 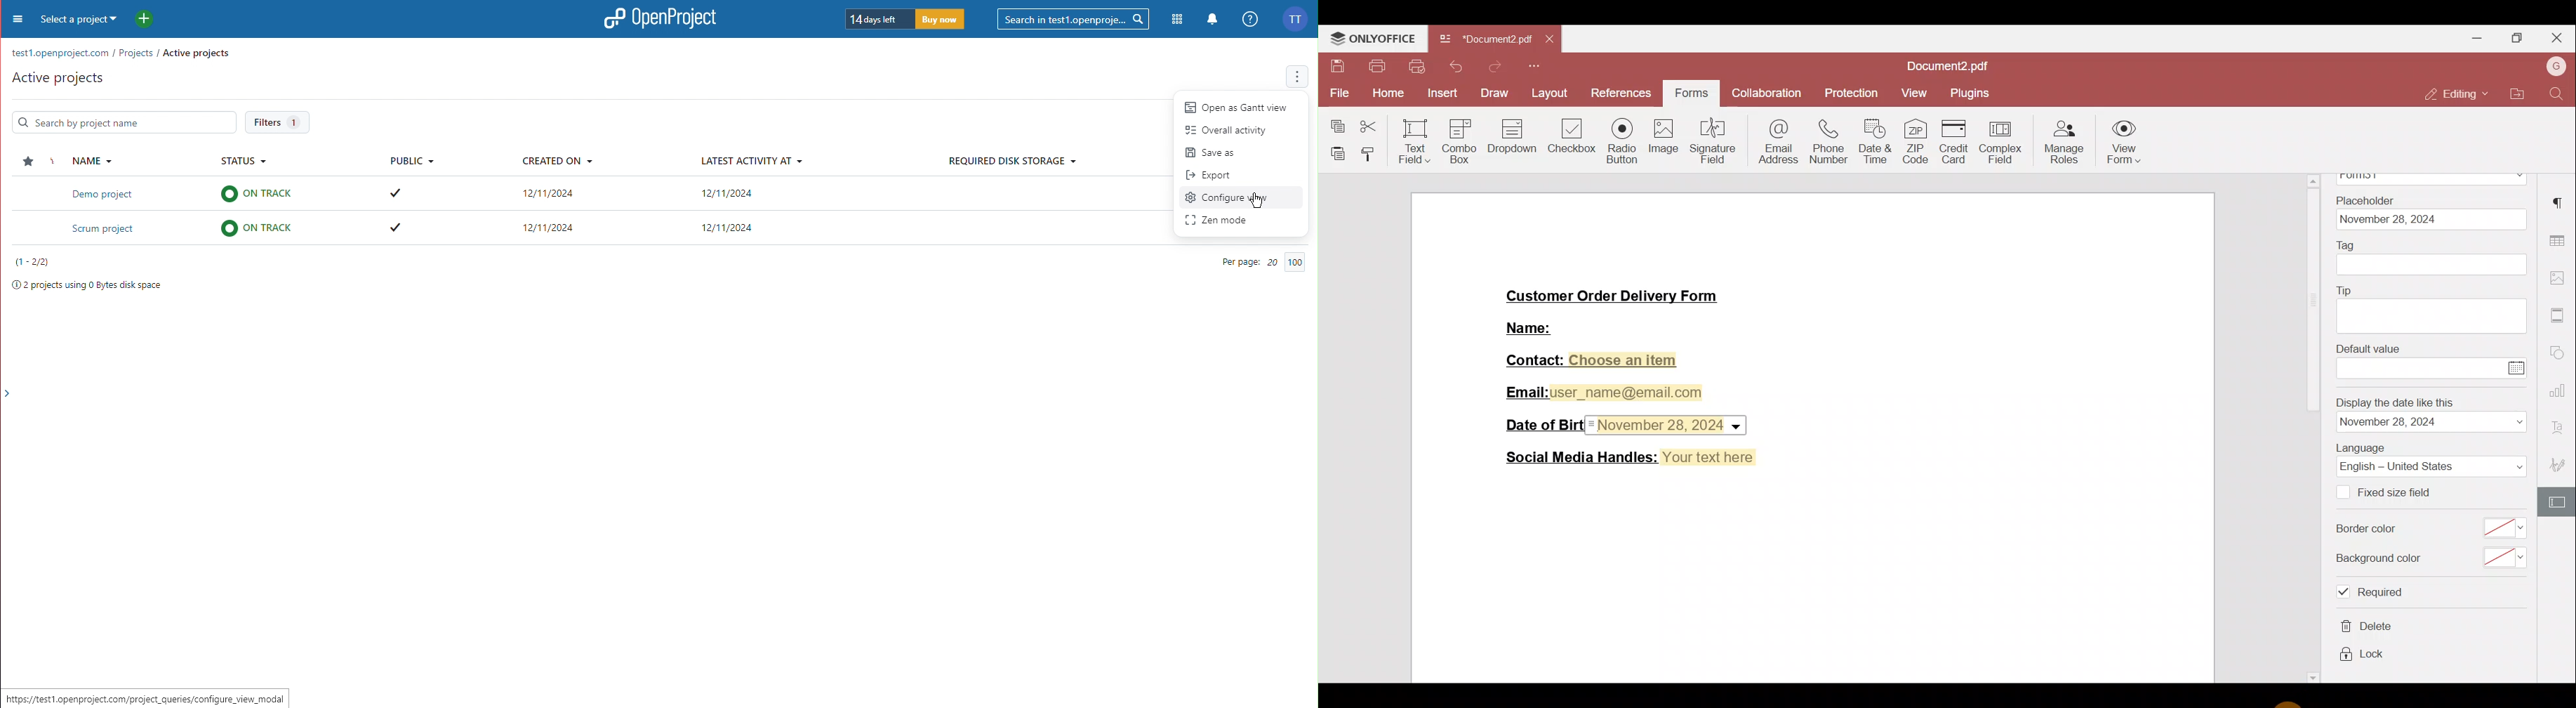 I want to click on Shapes settings, so click(x=2559, y=353).